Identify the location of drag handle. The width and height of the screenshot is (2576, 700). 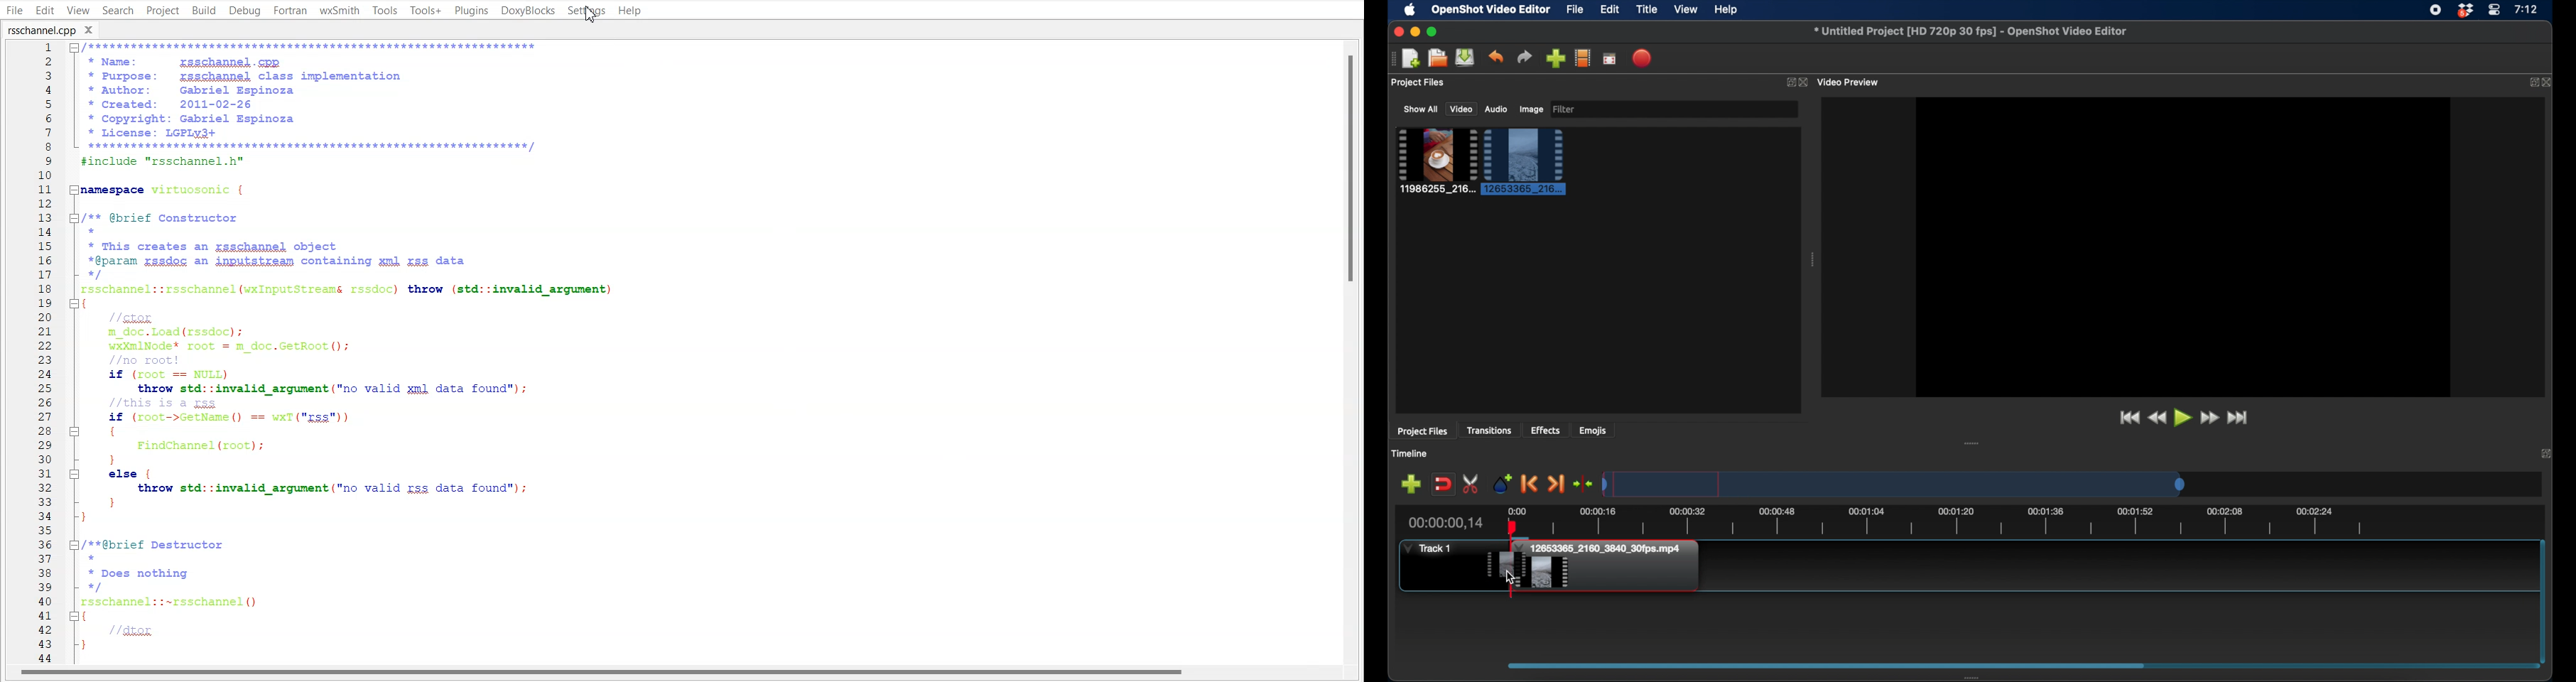
(1812, 260).